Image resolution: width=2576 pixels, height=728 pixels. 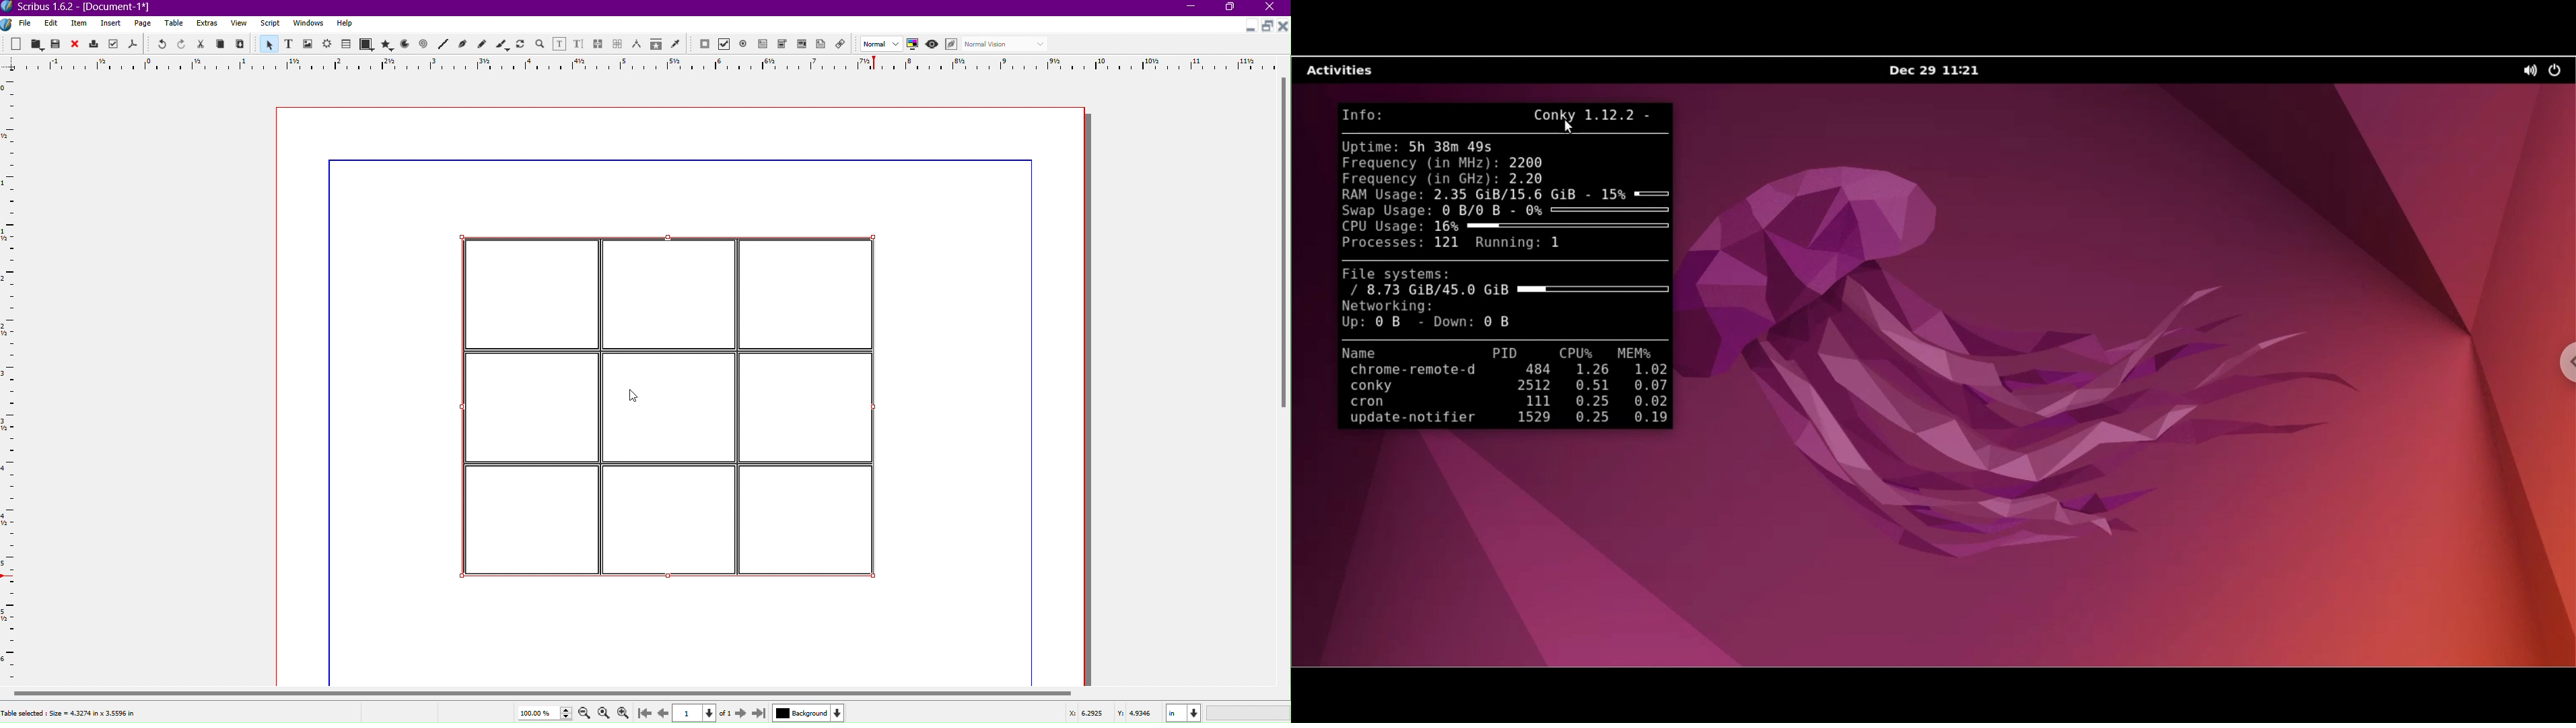 What do you see at coordinates (36, 43) in the screenshot?
I see `Open` at bounding box center [36, 43].